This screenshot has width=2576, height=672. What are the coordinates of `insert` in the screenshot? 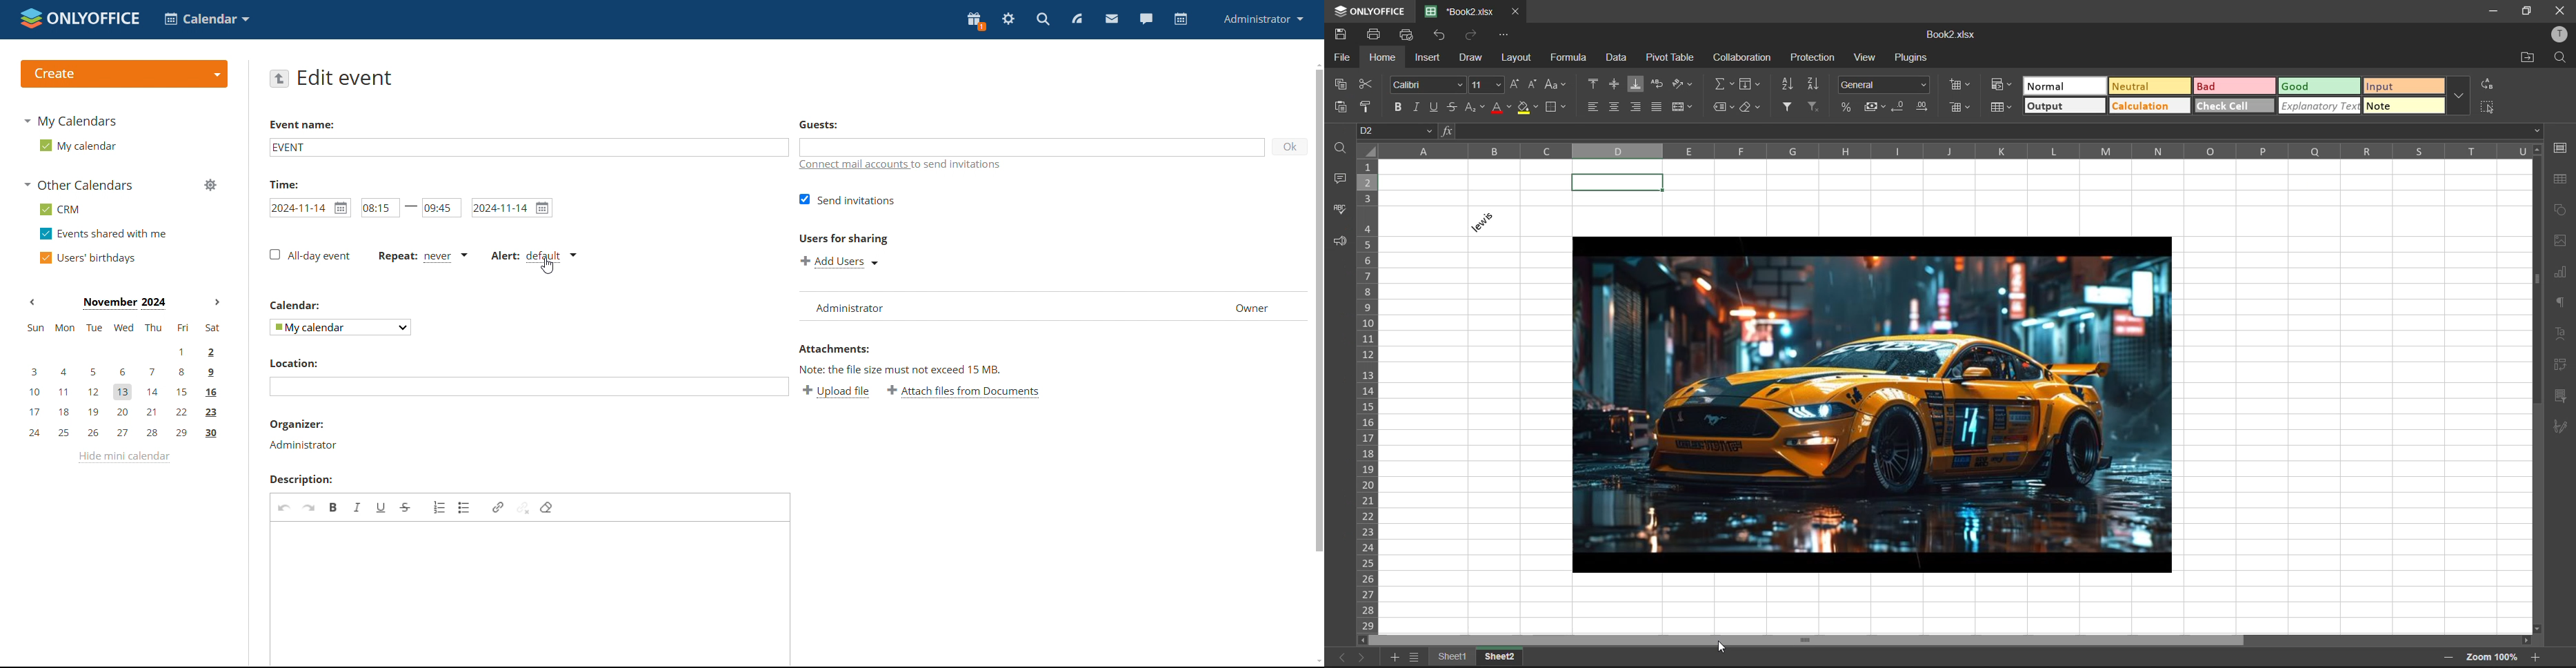 It's located at (1429, 58).